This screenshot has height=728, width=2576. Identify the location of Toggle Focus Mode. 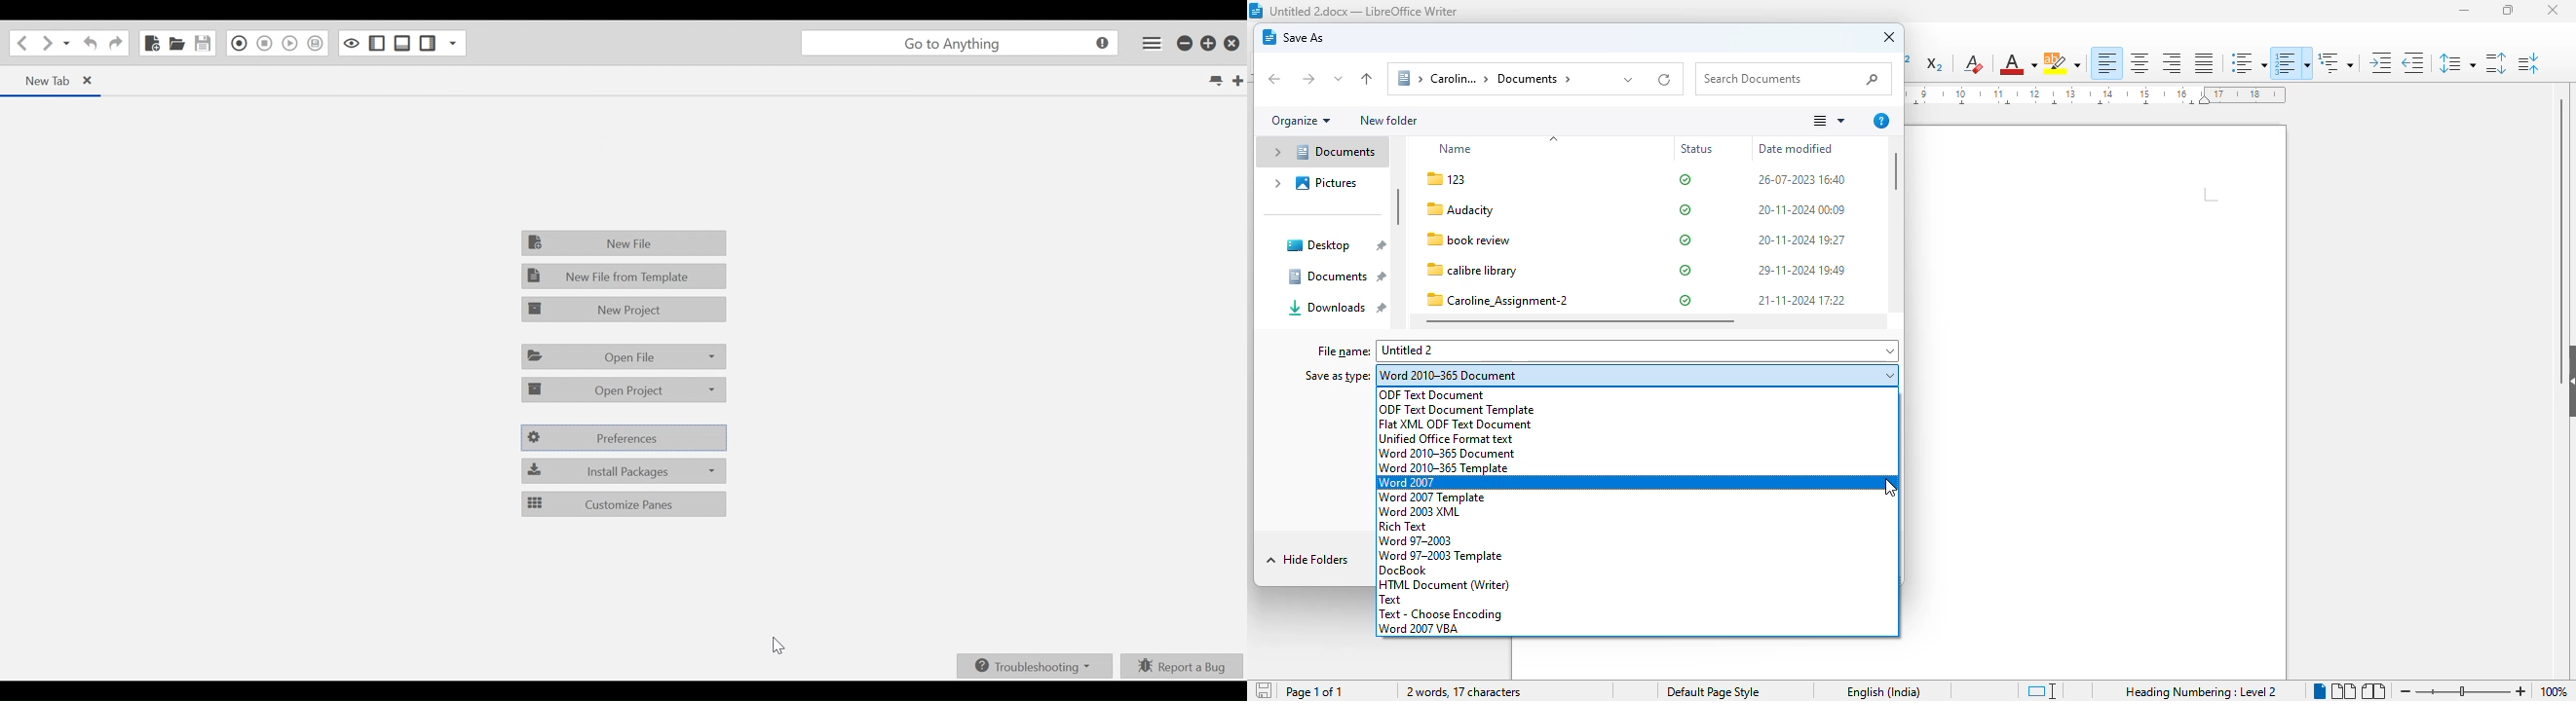
(352, 43).